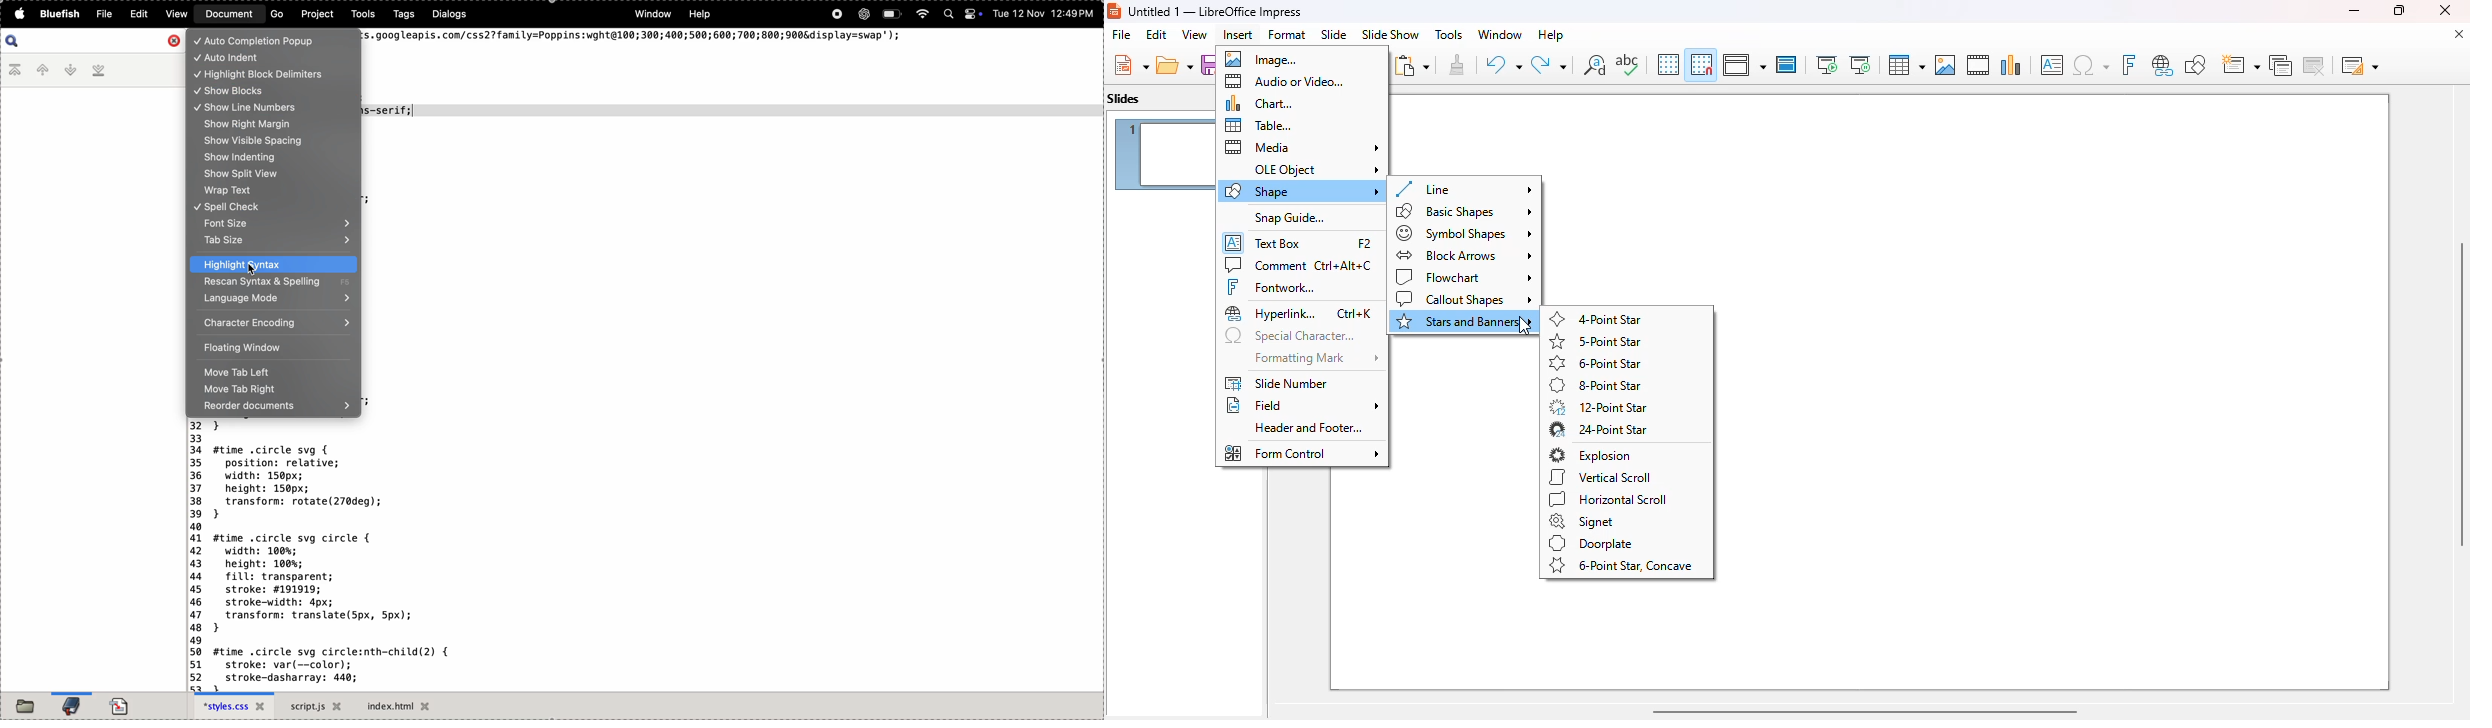  What do you see at coordinates (2011, 64) in the screenshot?
I see `insert chart` at bounding box center [2011, 64].